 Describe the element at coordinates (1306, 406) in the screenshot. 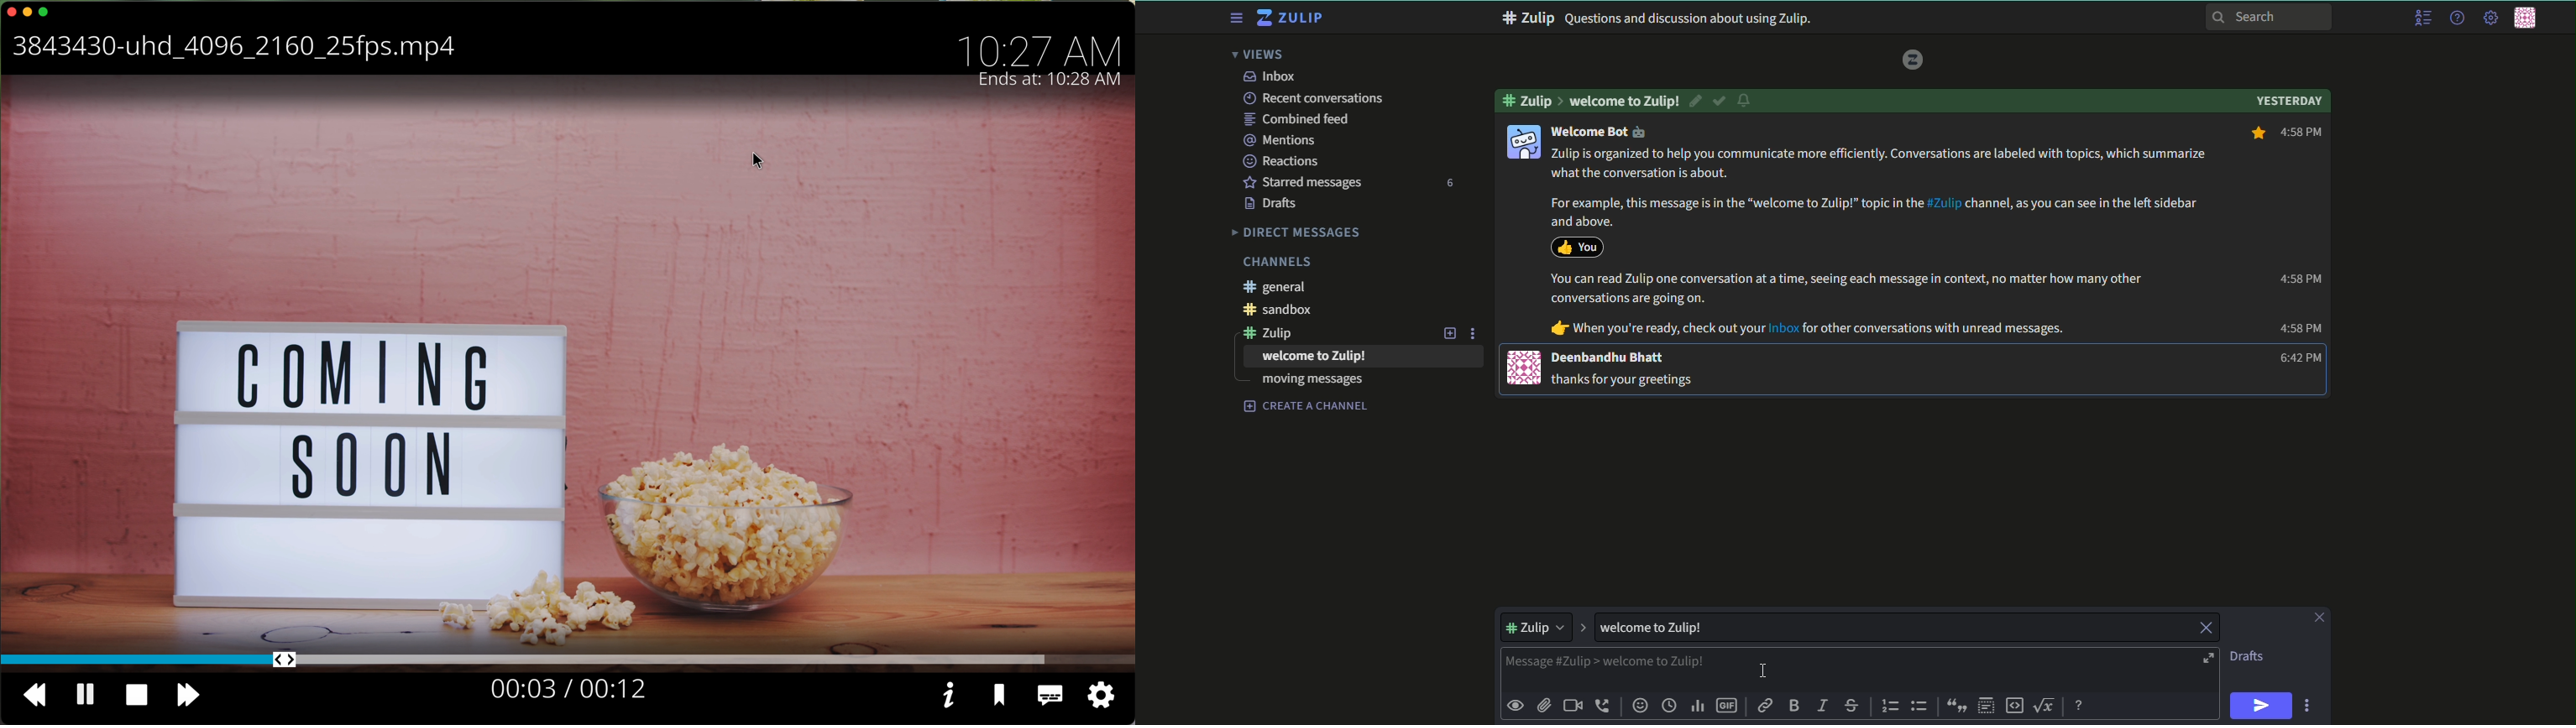

I see `create a channel` at that location.